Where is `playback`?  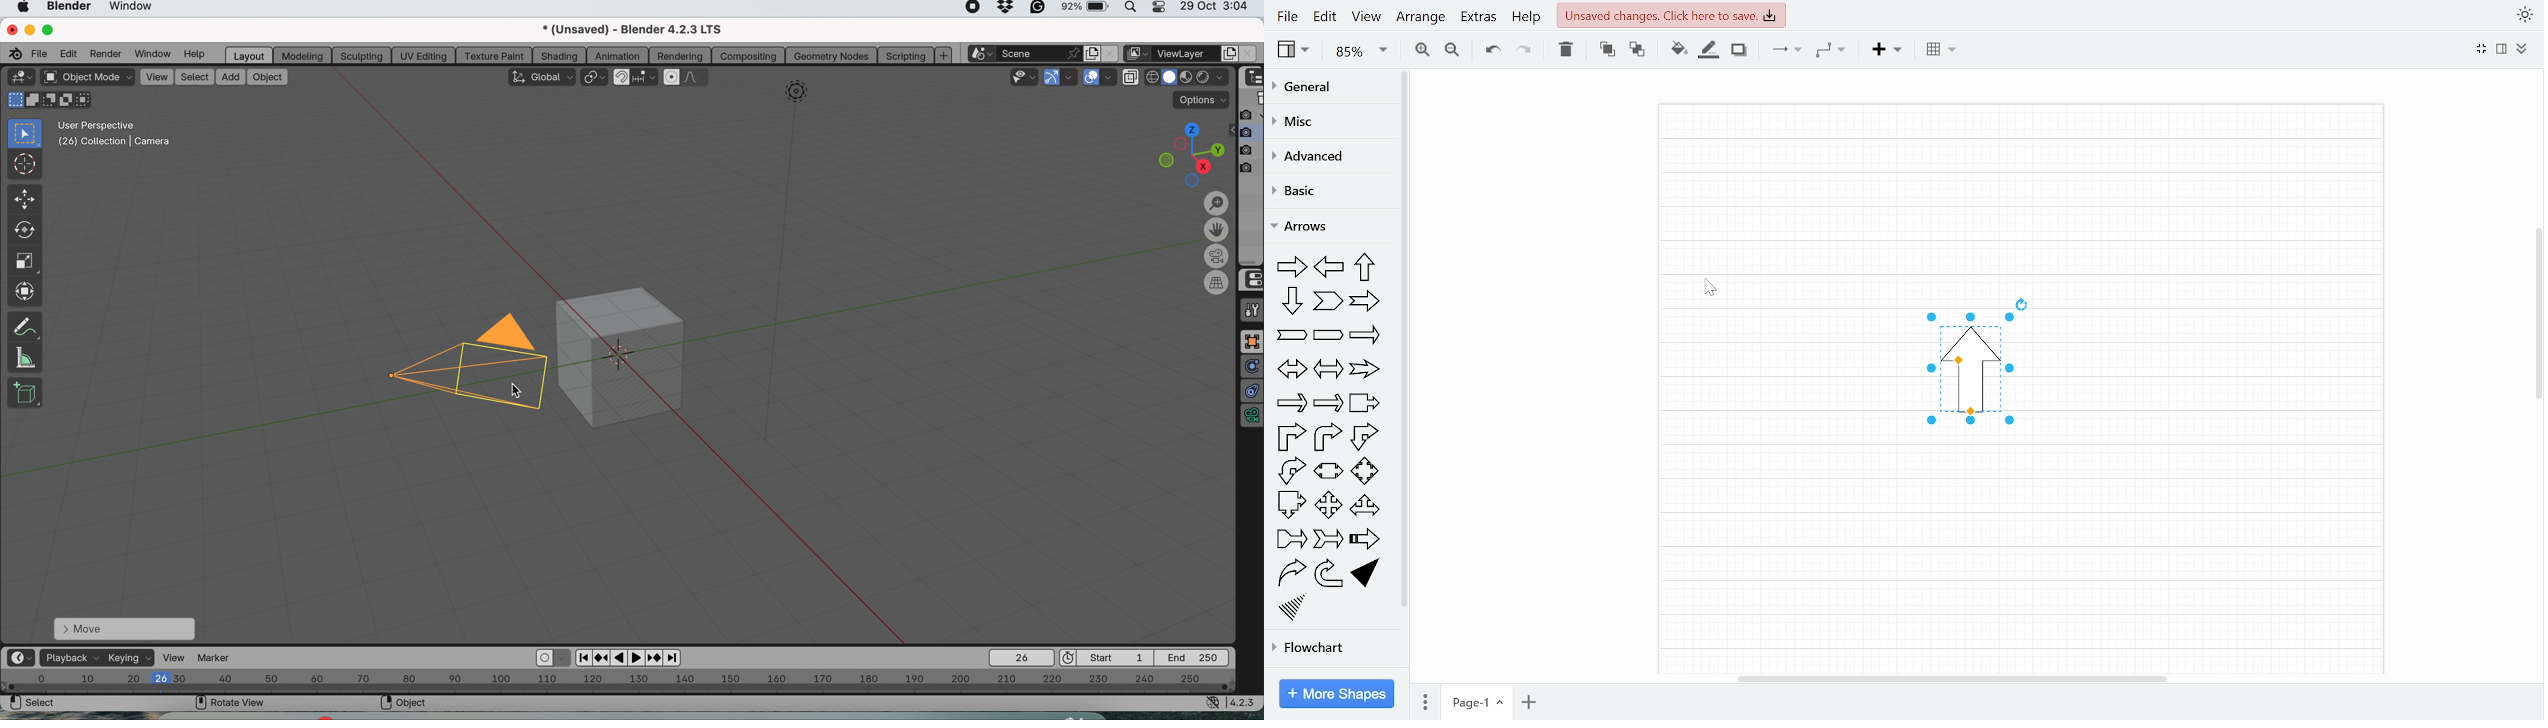
playback is located at coordinates (69, 657).